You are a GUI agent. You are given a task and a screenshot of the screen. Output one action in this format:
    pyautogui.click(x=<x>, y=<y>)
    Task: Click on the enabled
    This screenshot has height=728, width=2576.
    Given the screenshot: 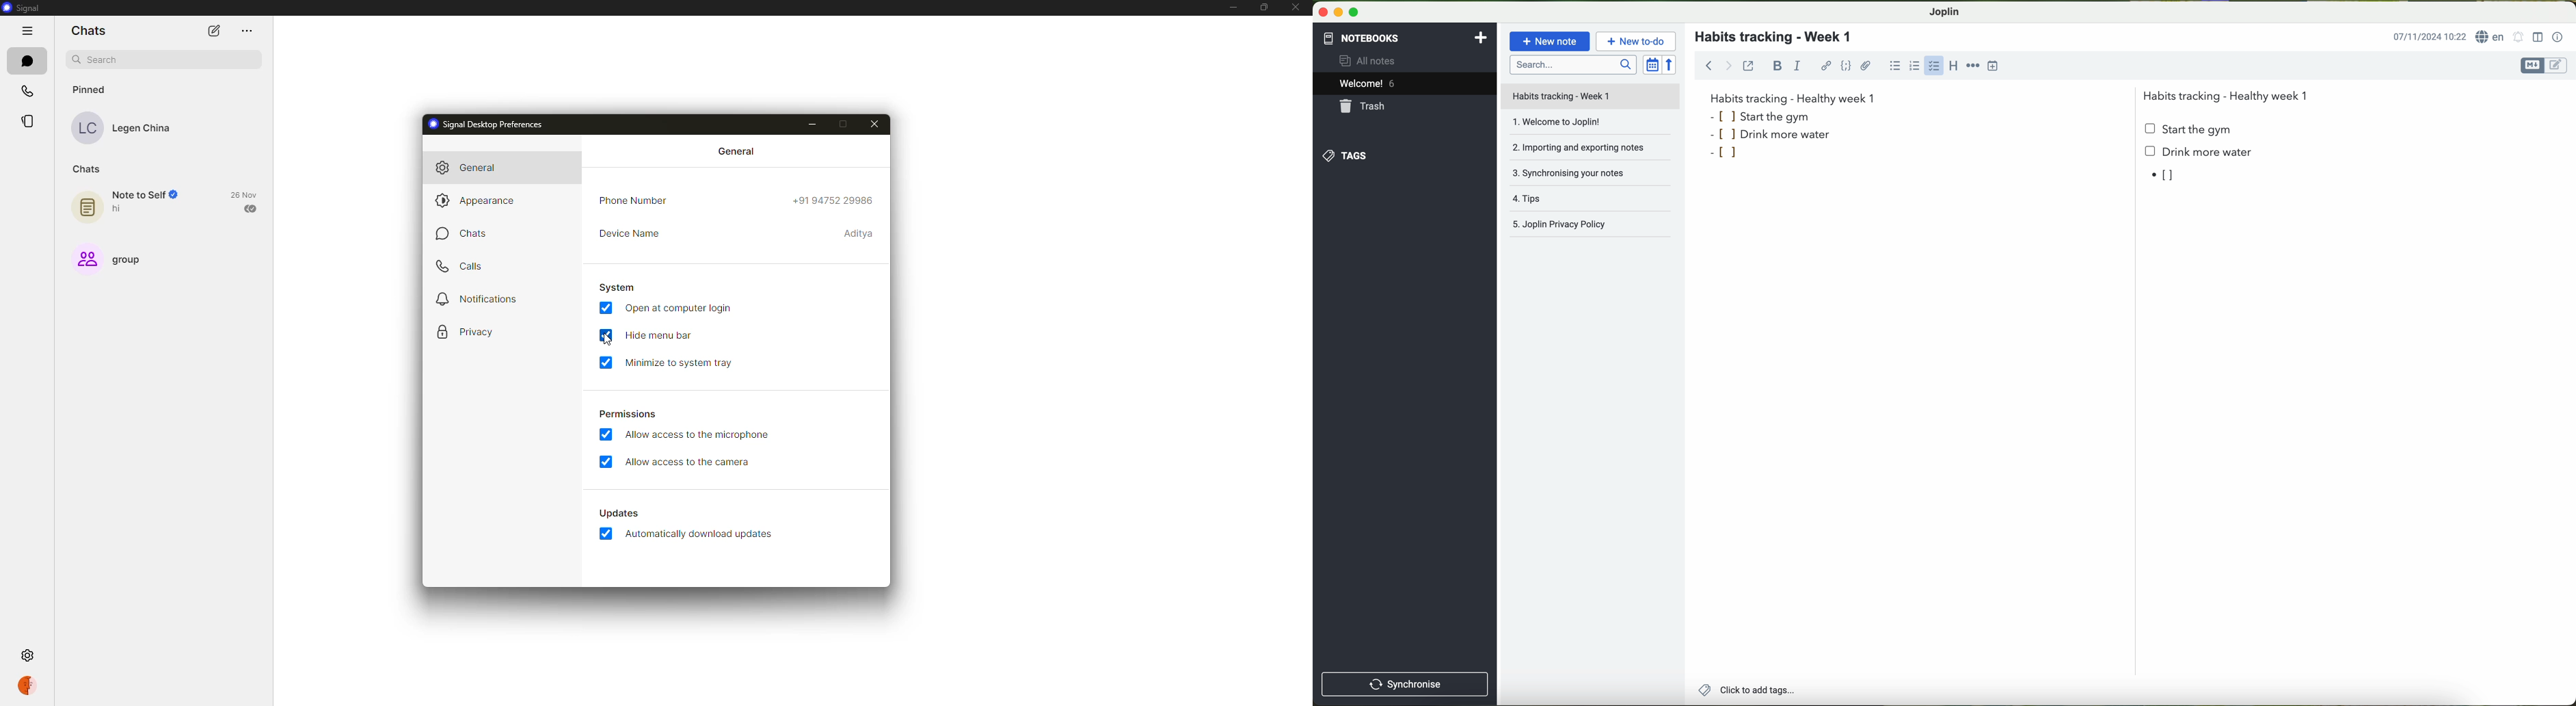 What is the action you would take?
    pyautogui.click(x=606, y=362)
    